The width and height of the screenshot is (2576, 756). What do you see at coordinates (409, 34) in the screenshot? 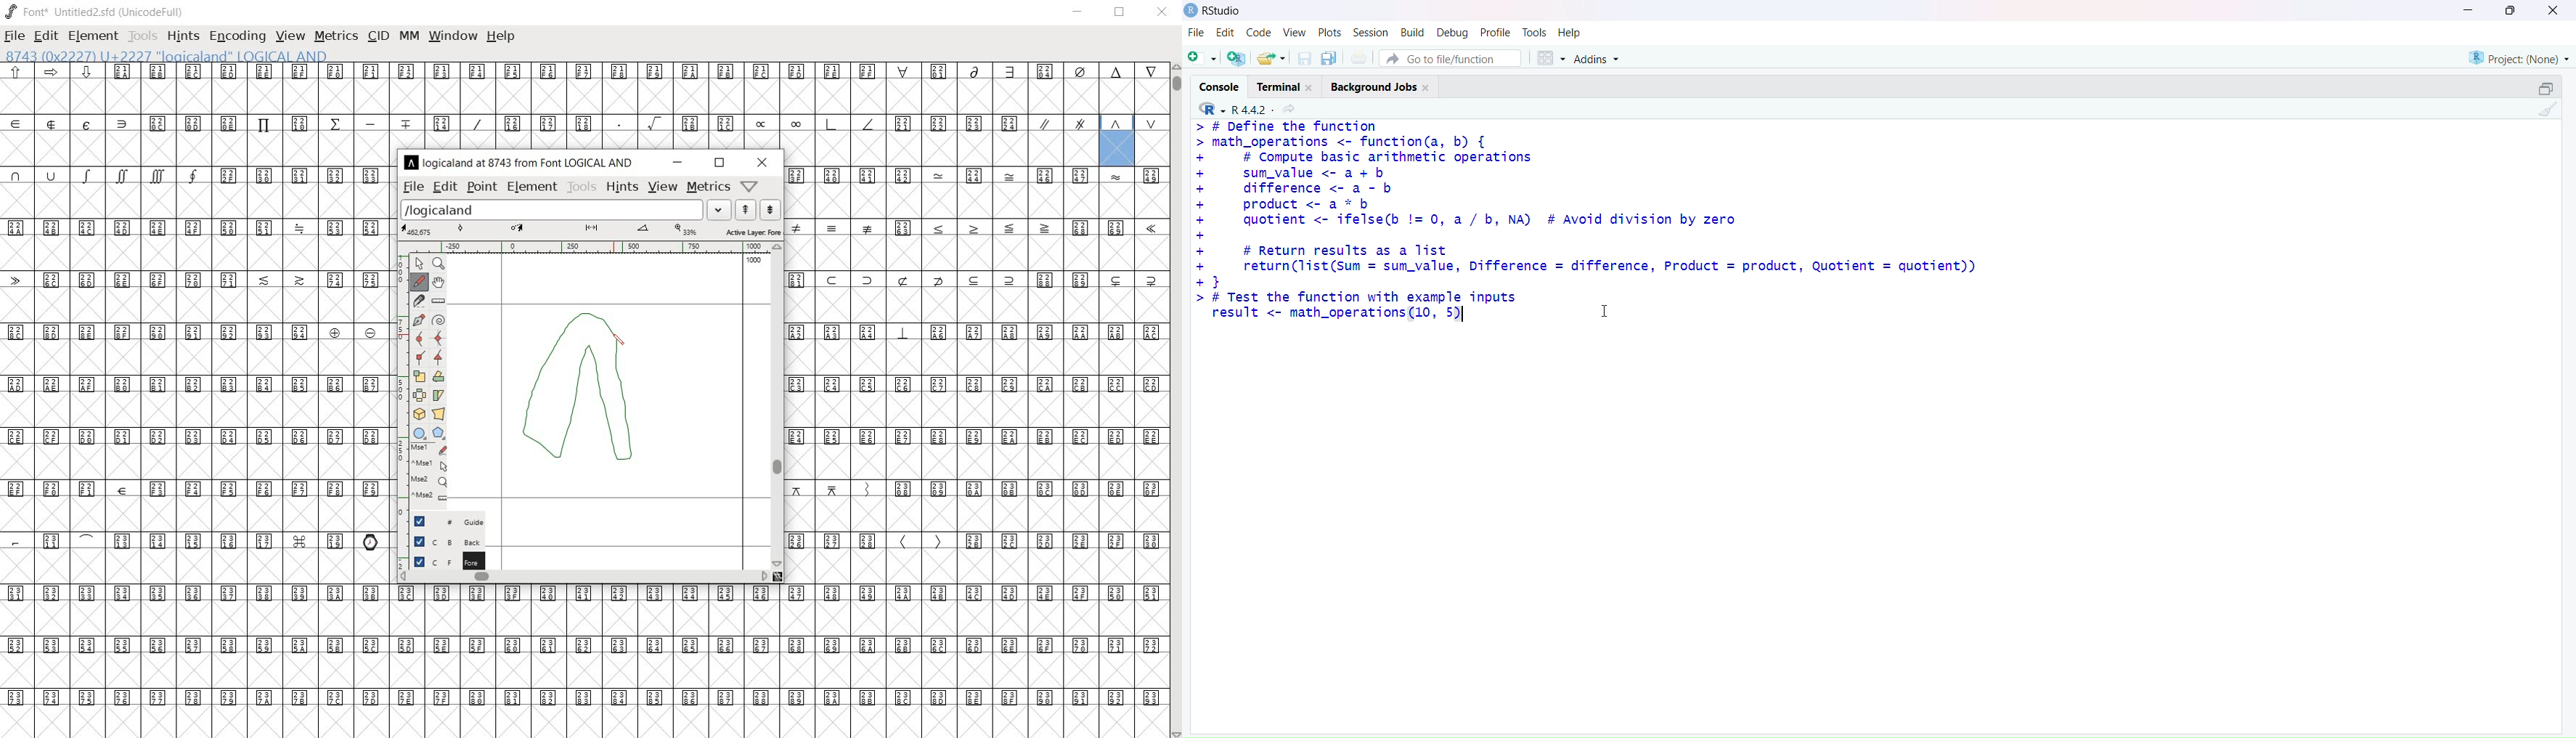
I see `mm` at bounding box center [409, 34].